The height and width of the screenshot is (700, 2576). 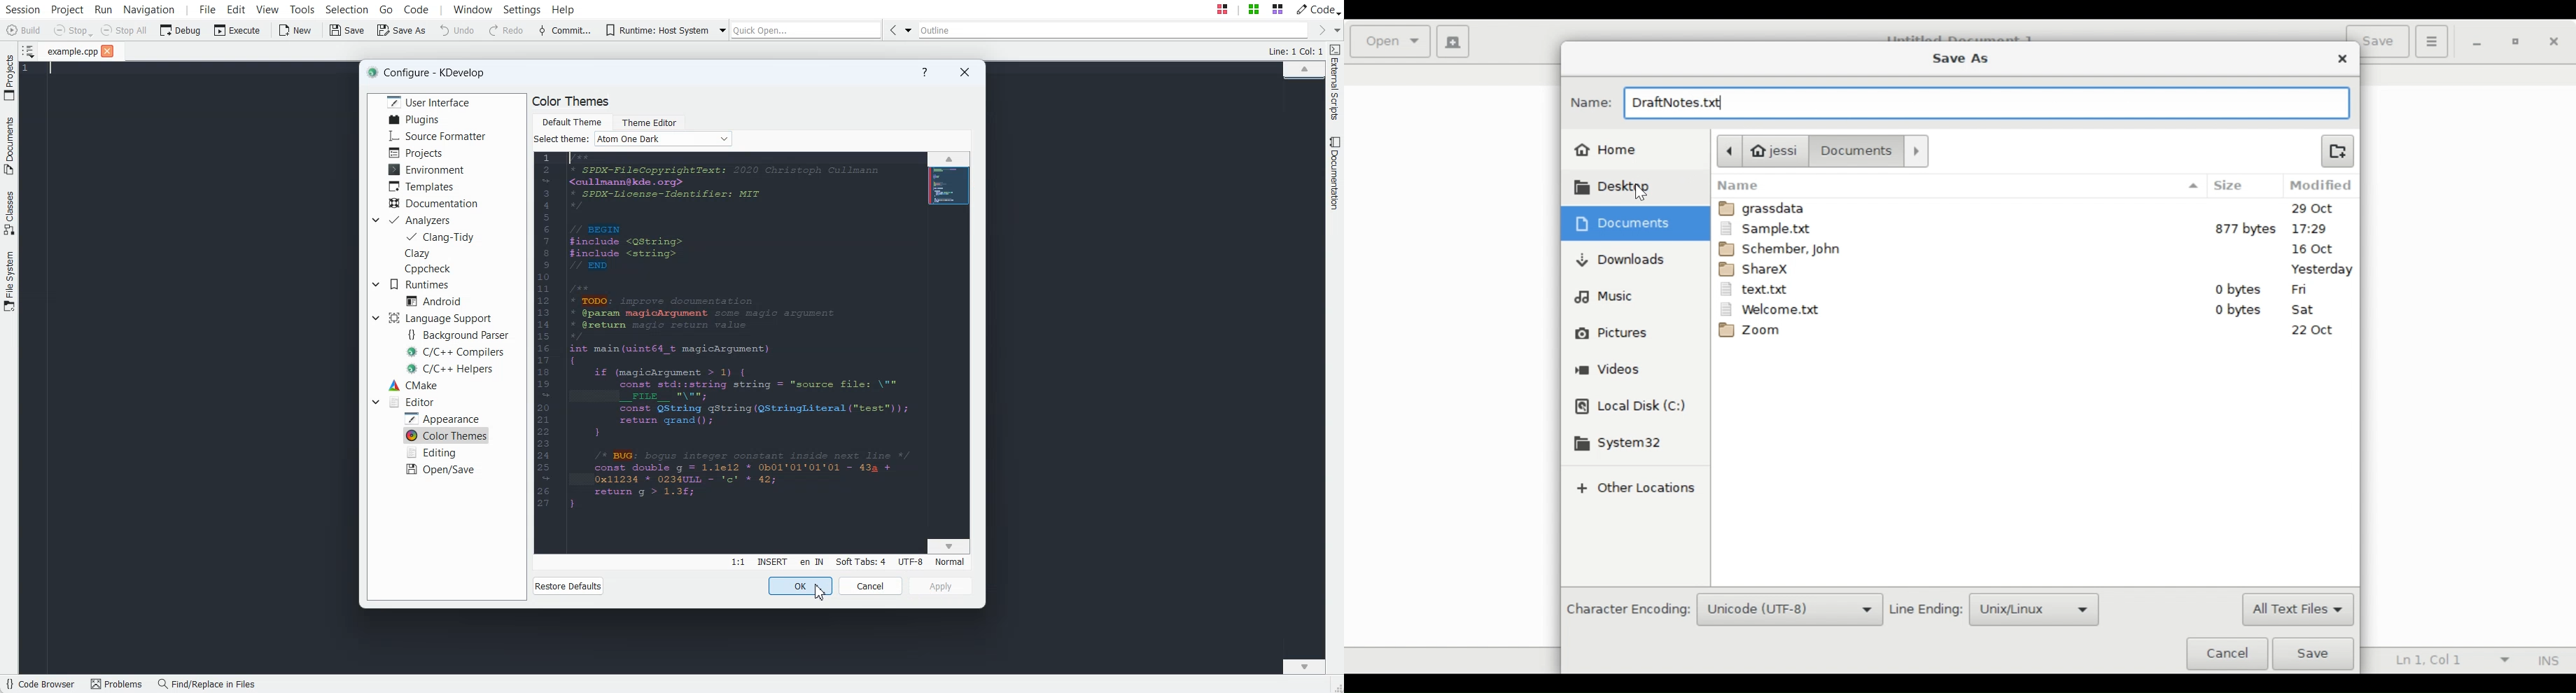 What do you see at coordinates (433, 202) in the screenshot?
I see `Documentation` at bounding box center [433, 202].